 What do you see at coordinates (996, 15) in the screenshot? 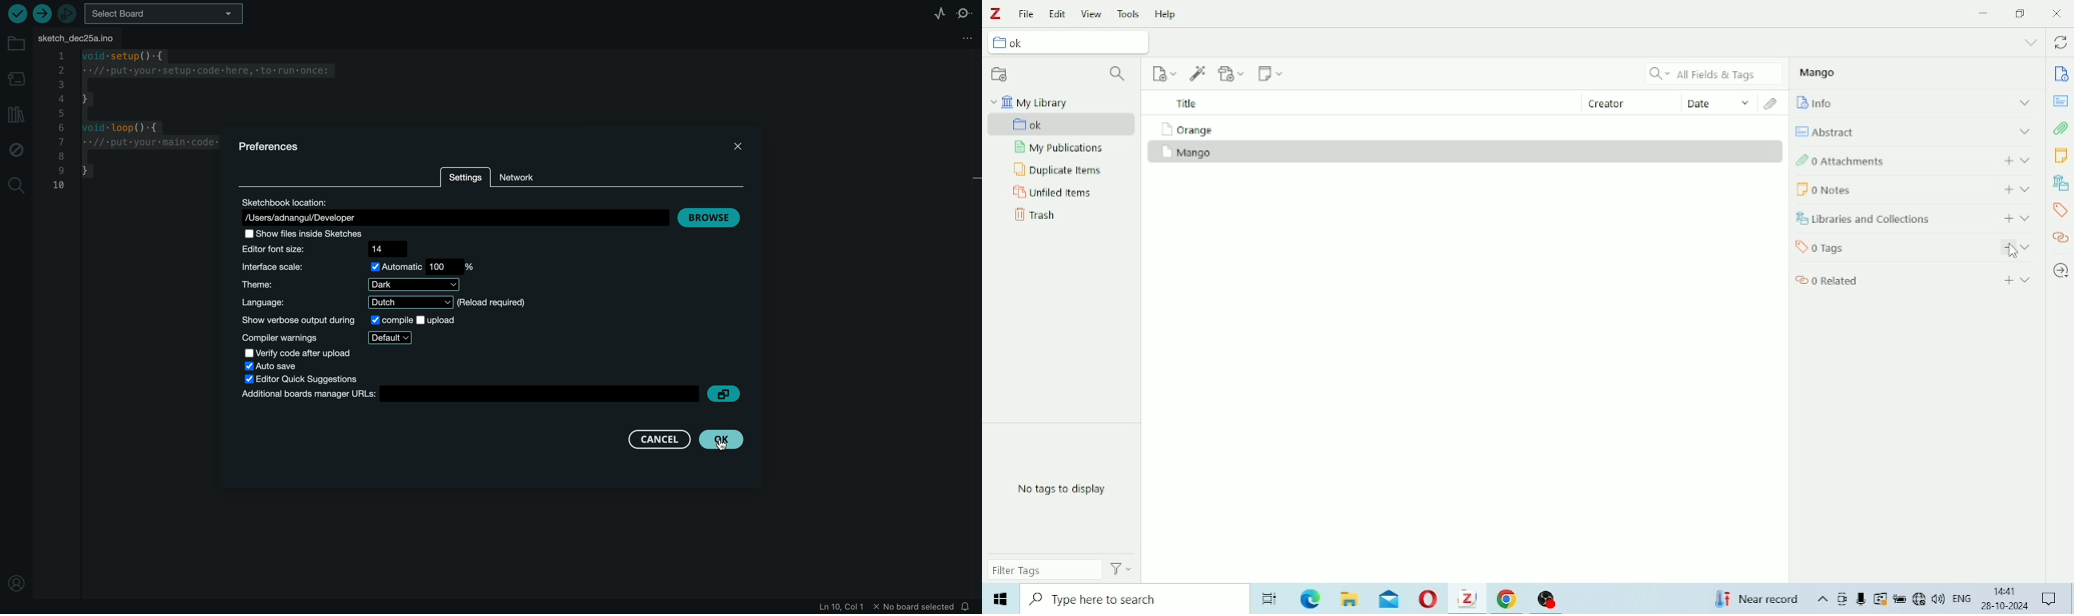
I see `Logo` at bounding box center [996, 15].